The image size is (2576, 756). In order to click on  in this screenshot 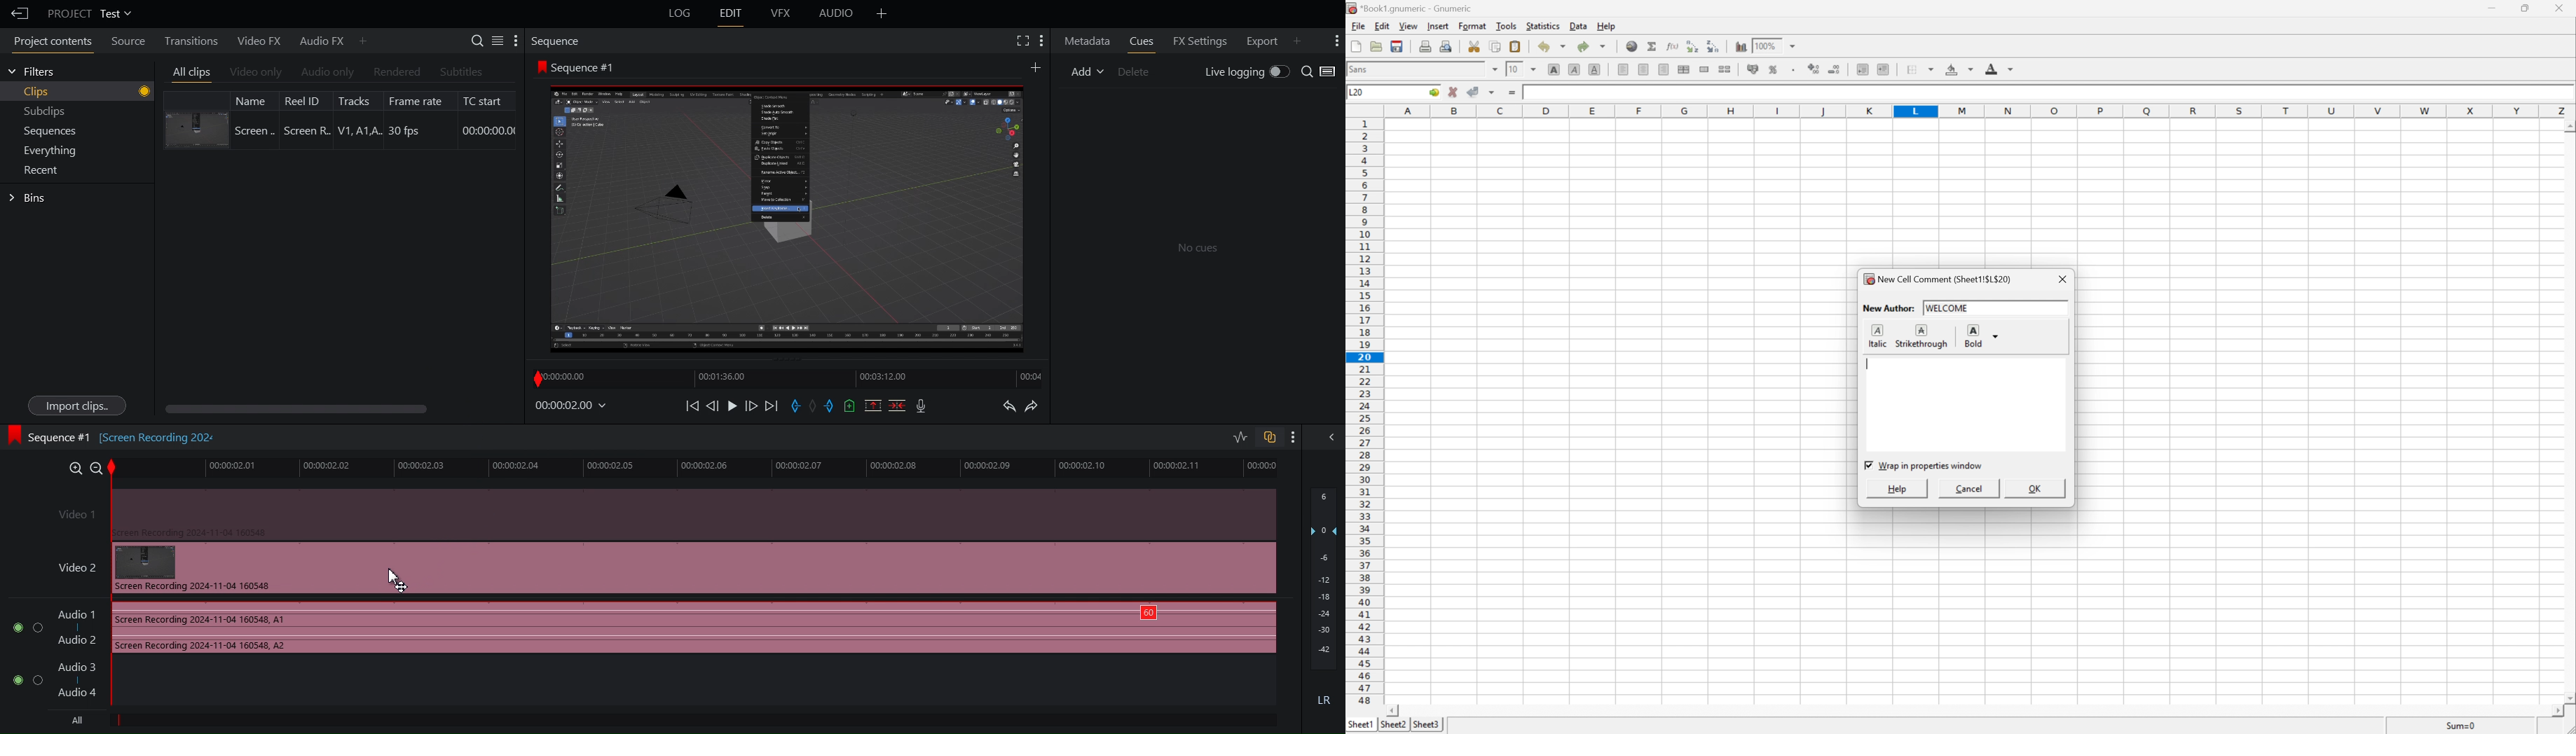, I will do `click(55, 150)`.